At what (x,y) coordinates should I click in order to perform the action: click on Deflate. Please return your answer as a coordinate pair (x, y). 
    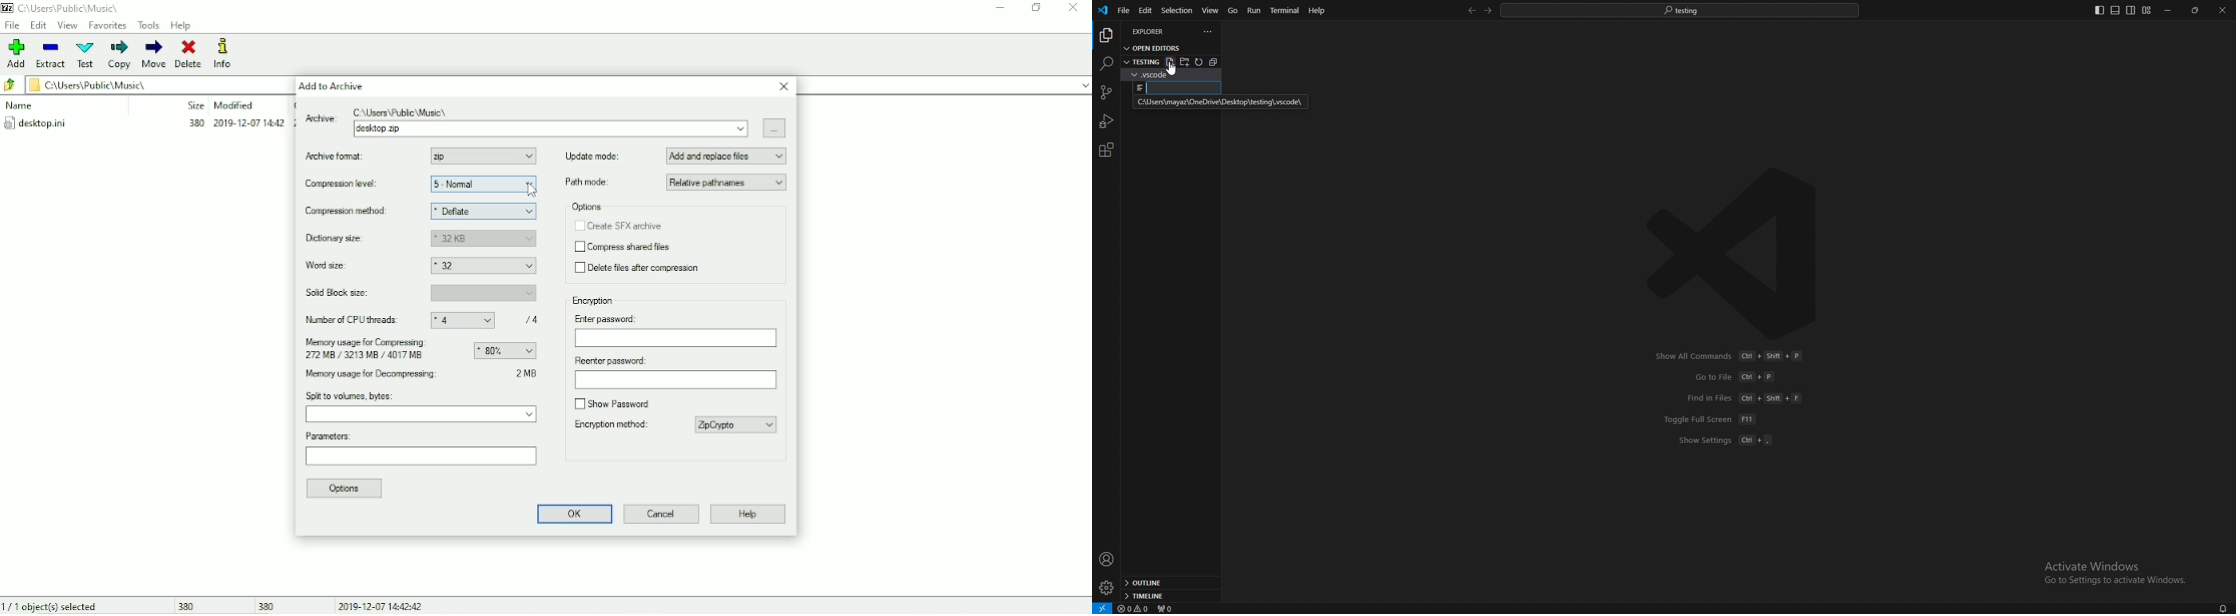
    Looking at the image, I should click on (484, 212).